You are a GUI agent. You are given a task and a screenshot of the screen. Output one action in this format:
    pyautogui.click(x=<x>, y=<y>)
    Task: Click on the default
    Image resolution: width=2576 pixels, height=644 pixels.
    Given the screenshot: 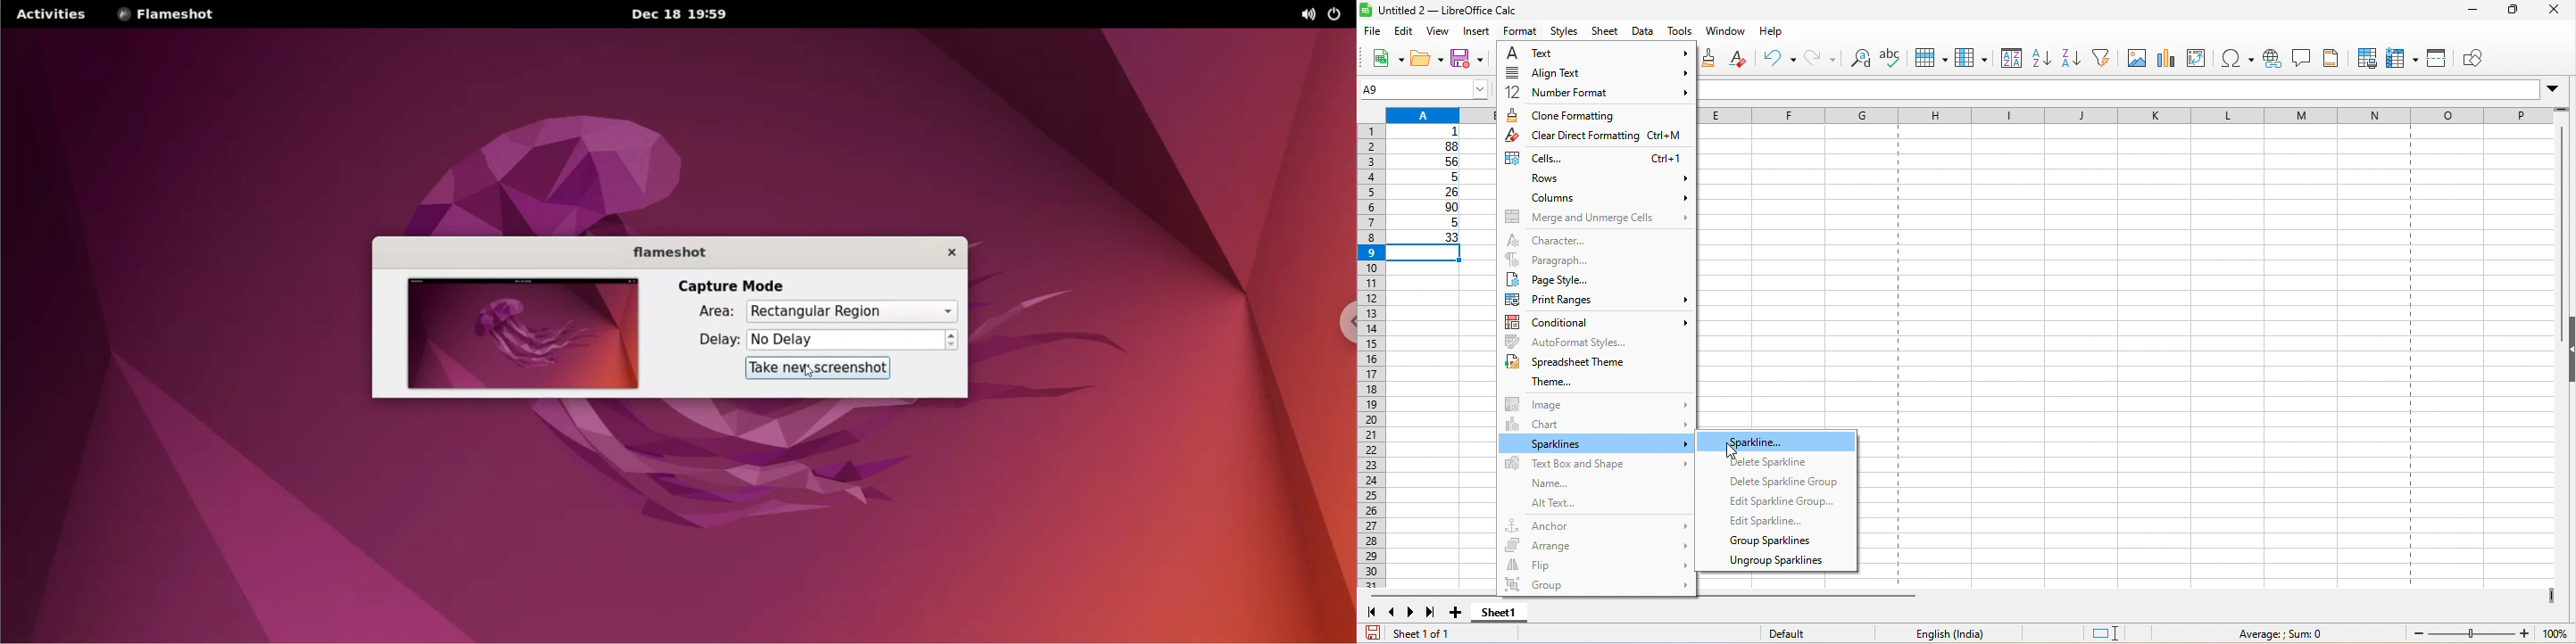 What is the action you would take?
    pyautogui.click(x=1807, y=634)
    